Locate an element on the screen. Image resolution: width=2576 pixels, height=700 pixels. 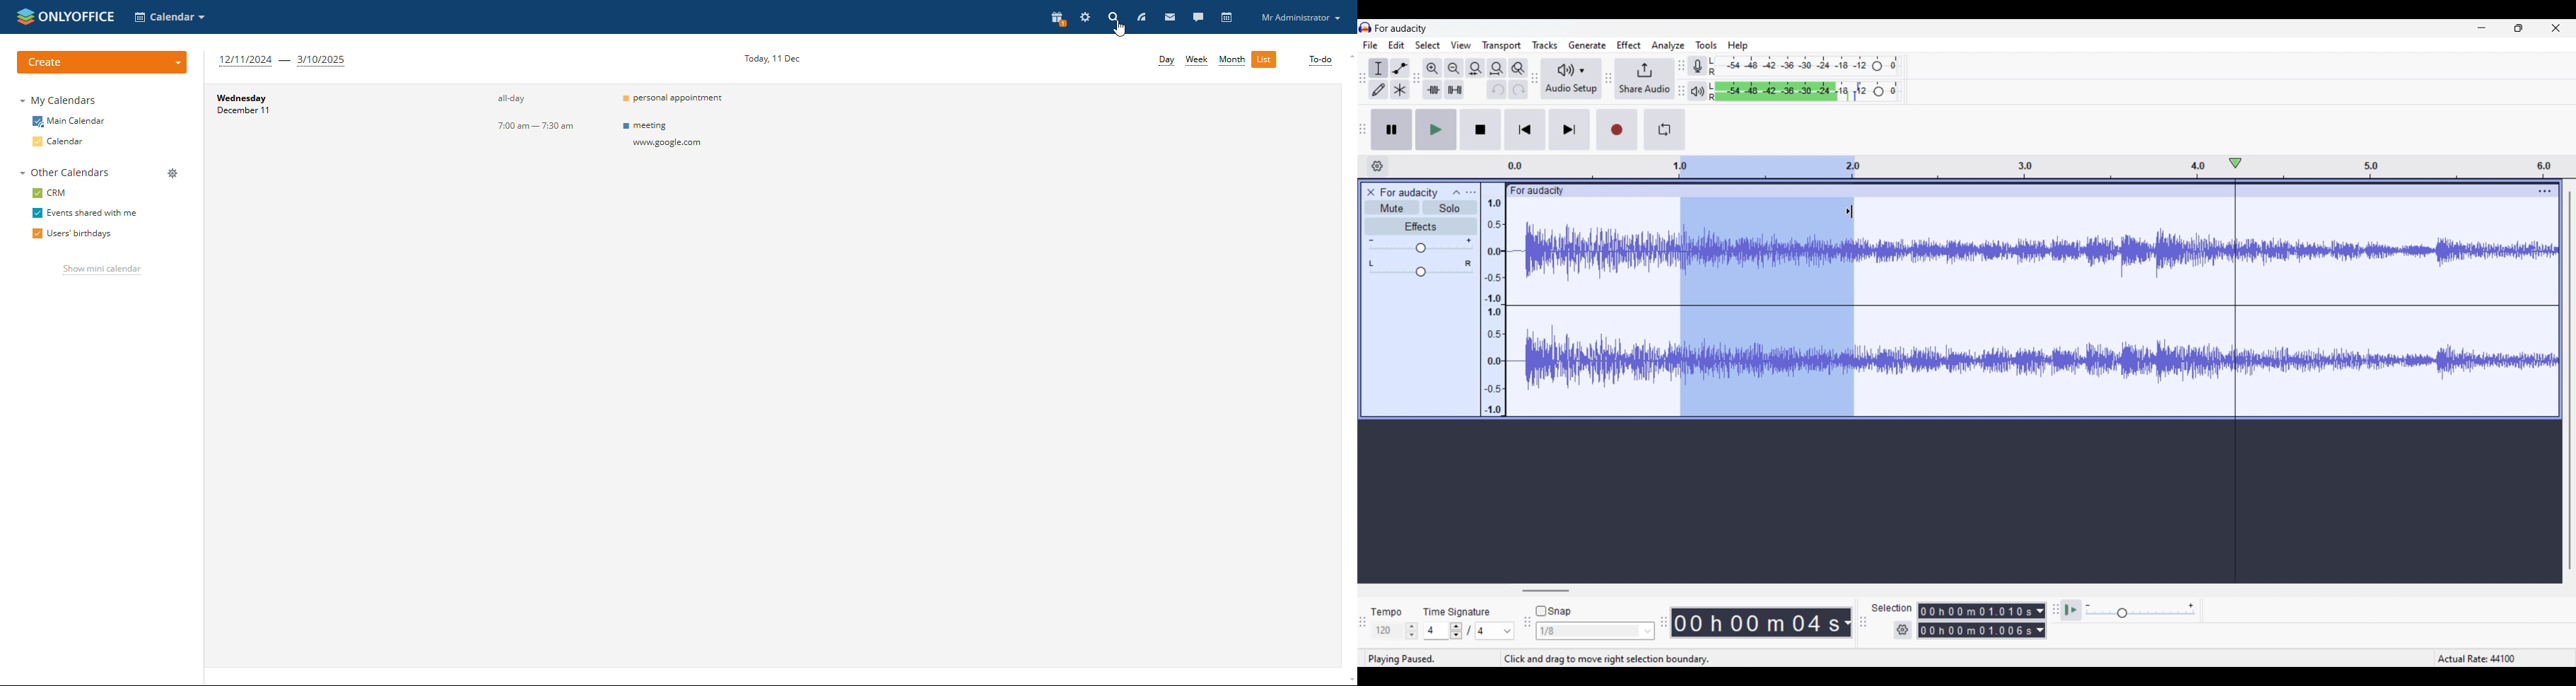
View menu is located at coordinates (1461, 44).